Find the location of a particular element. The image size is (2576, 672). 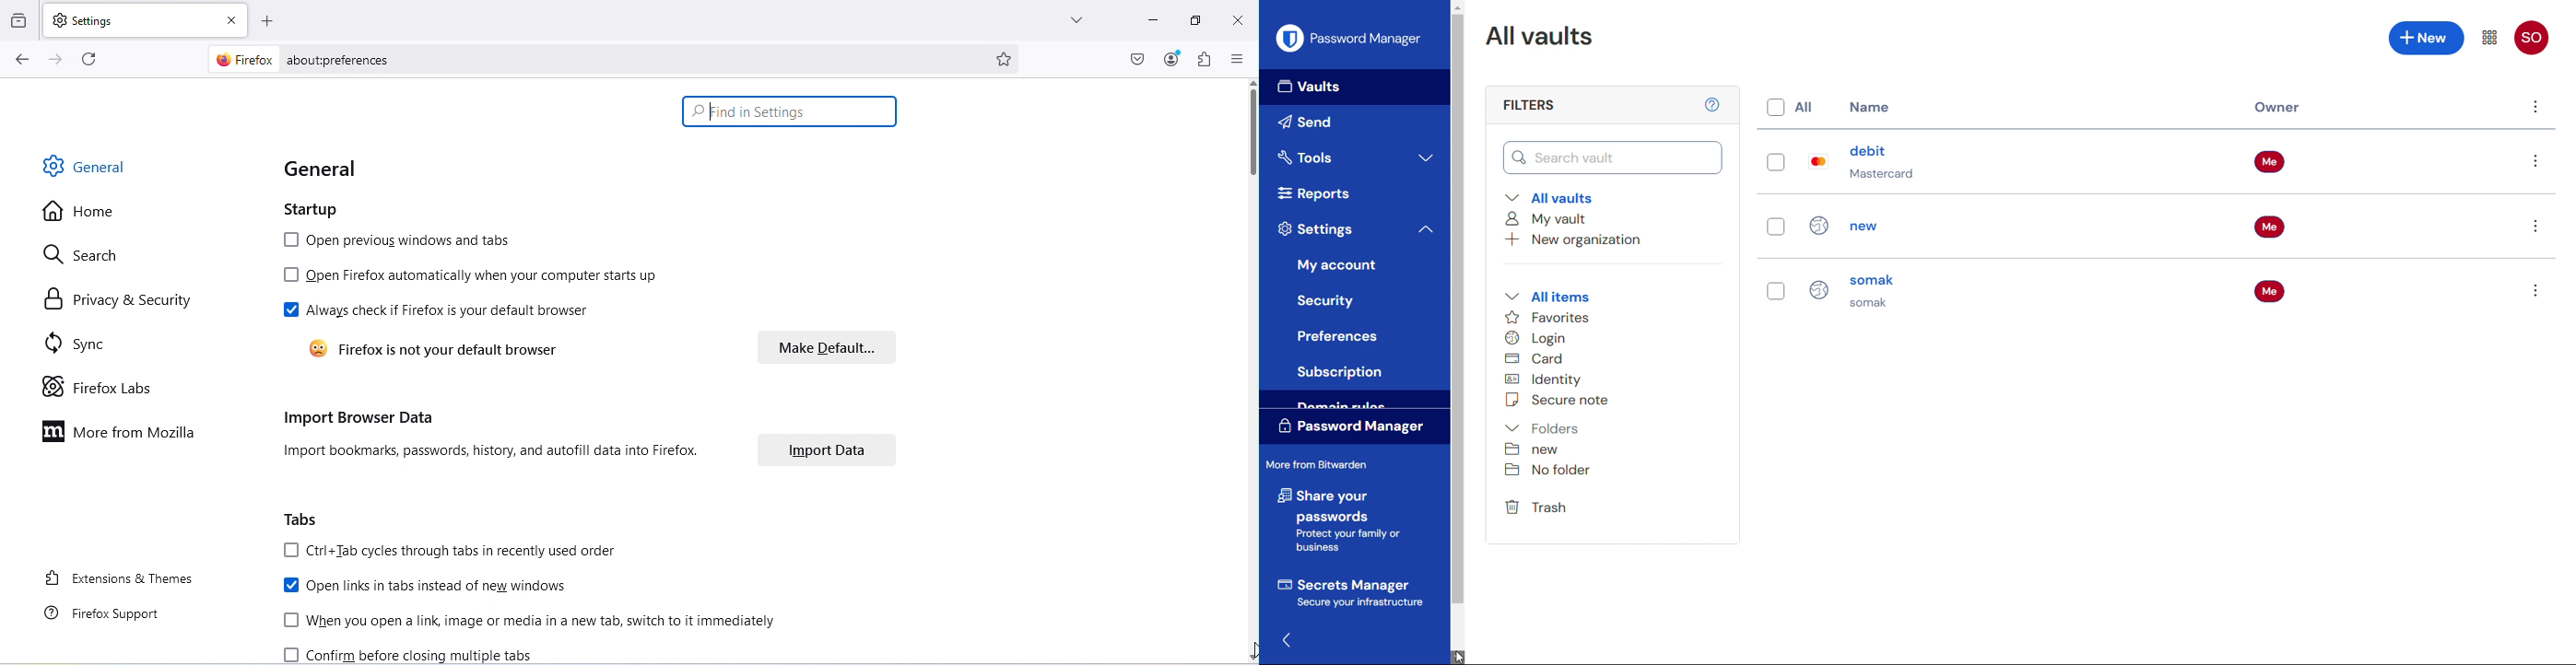

trash  is located at coordinates (1538, 507).